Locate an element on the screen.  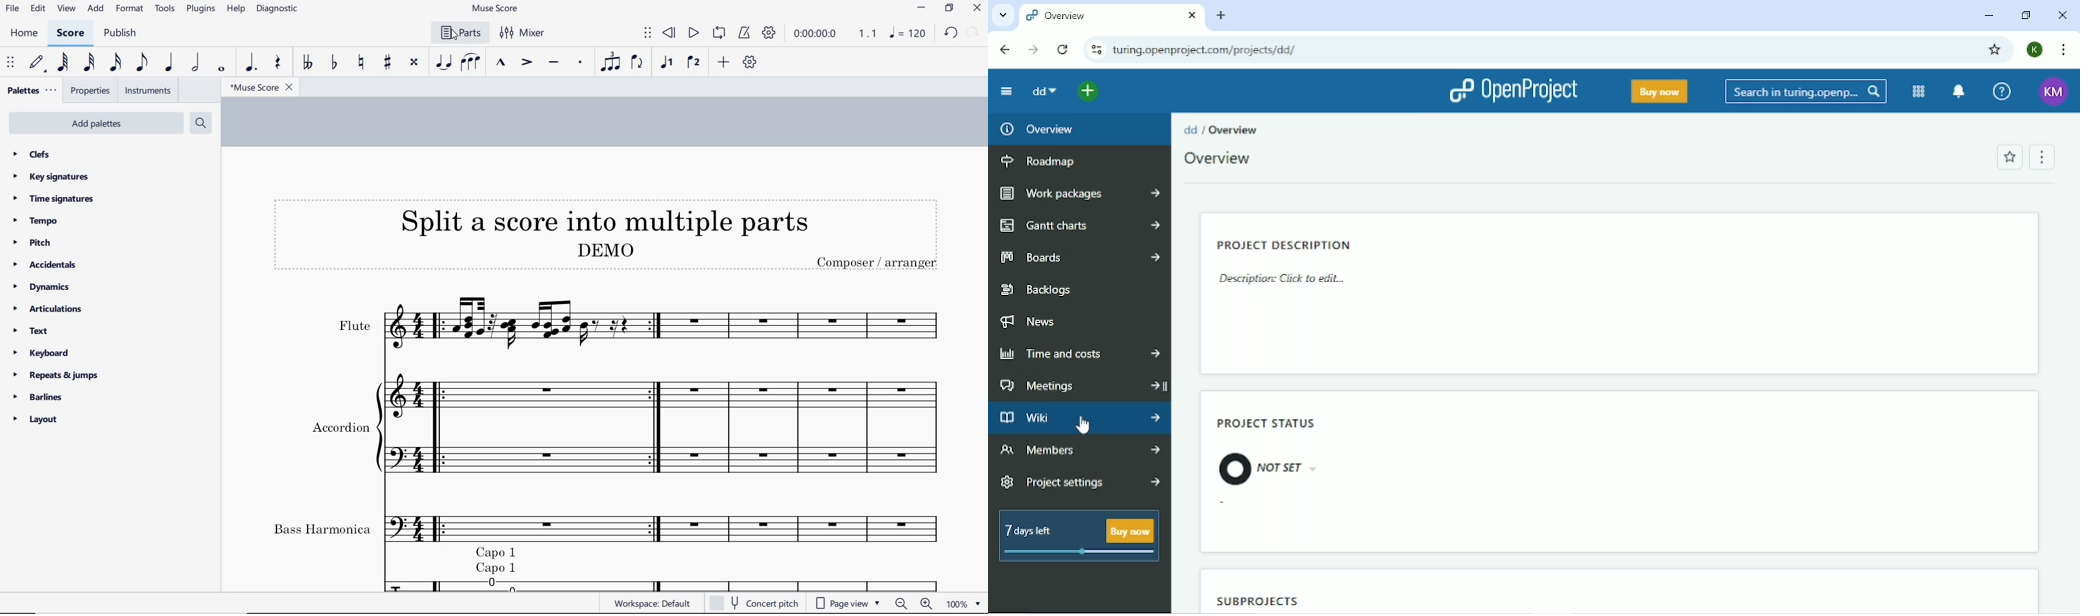
Meetings is located at coordinates (1080, 386).